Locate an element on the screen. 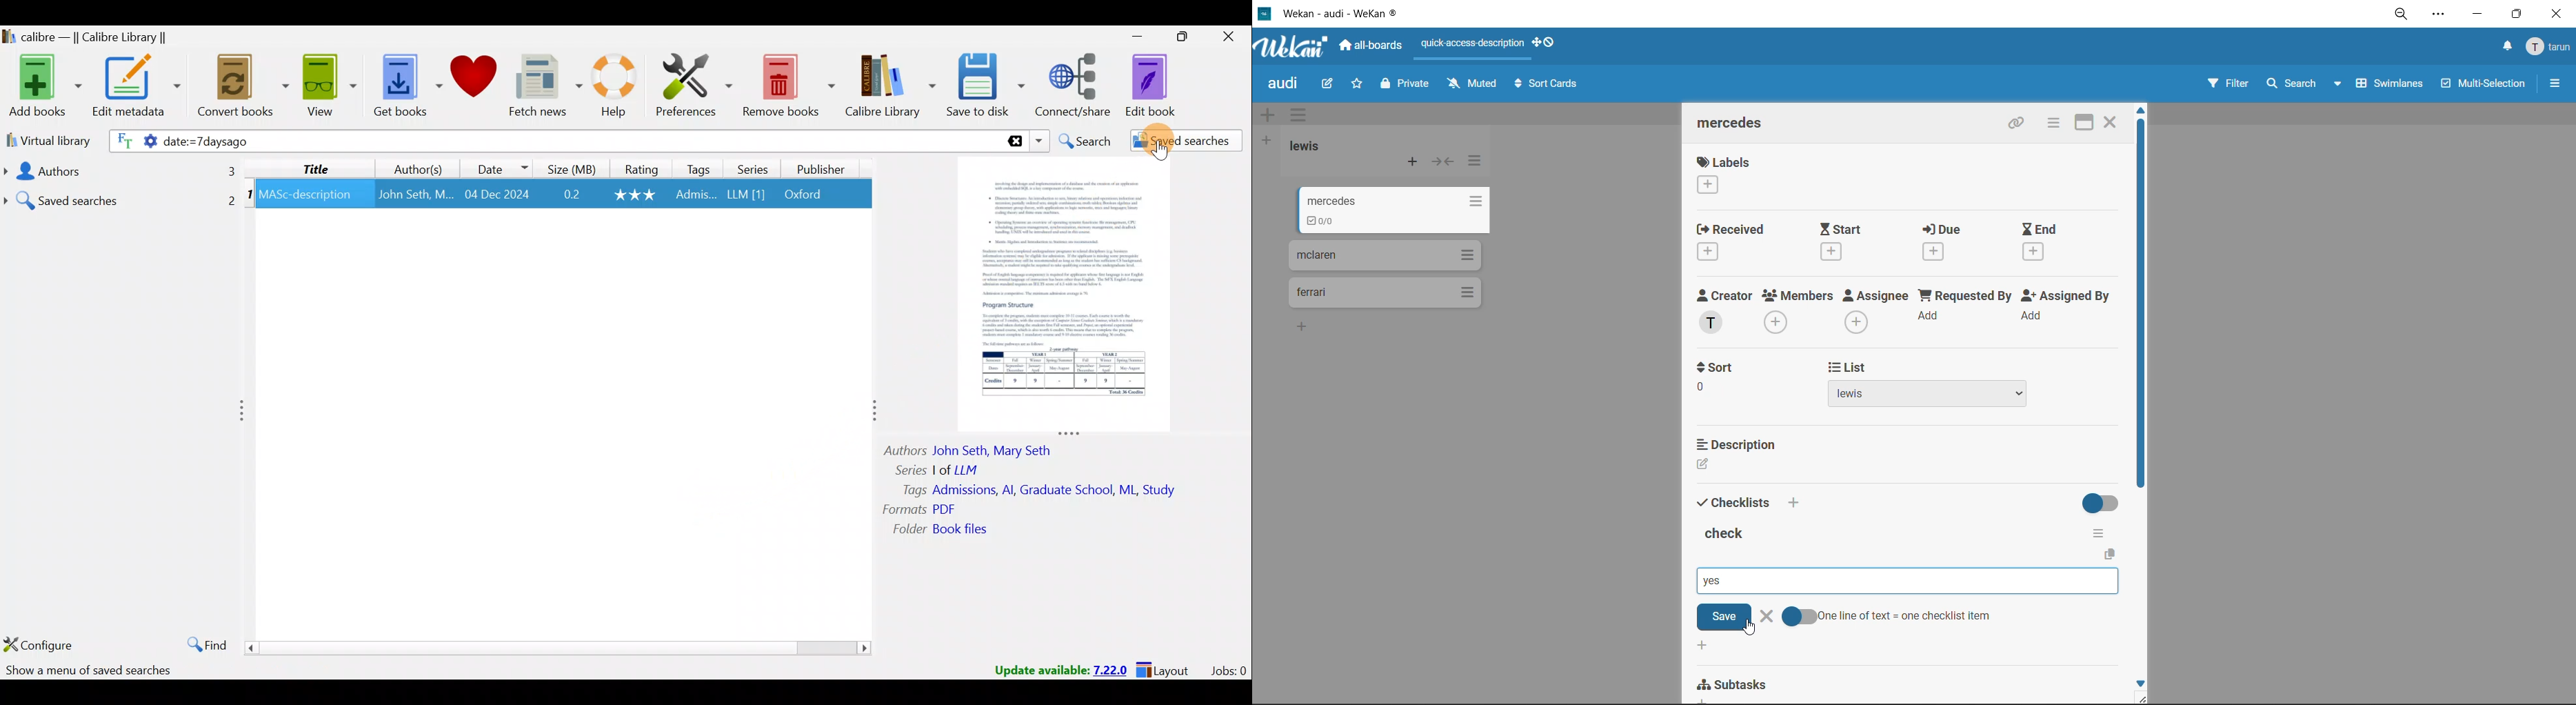  one line of text = one checklist items is located at coordinates (1893, 616).